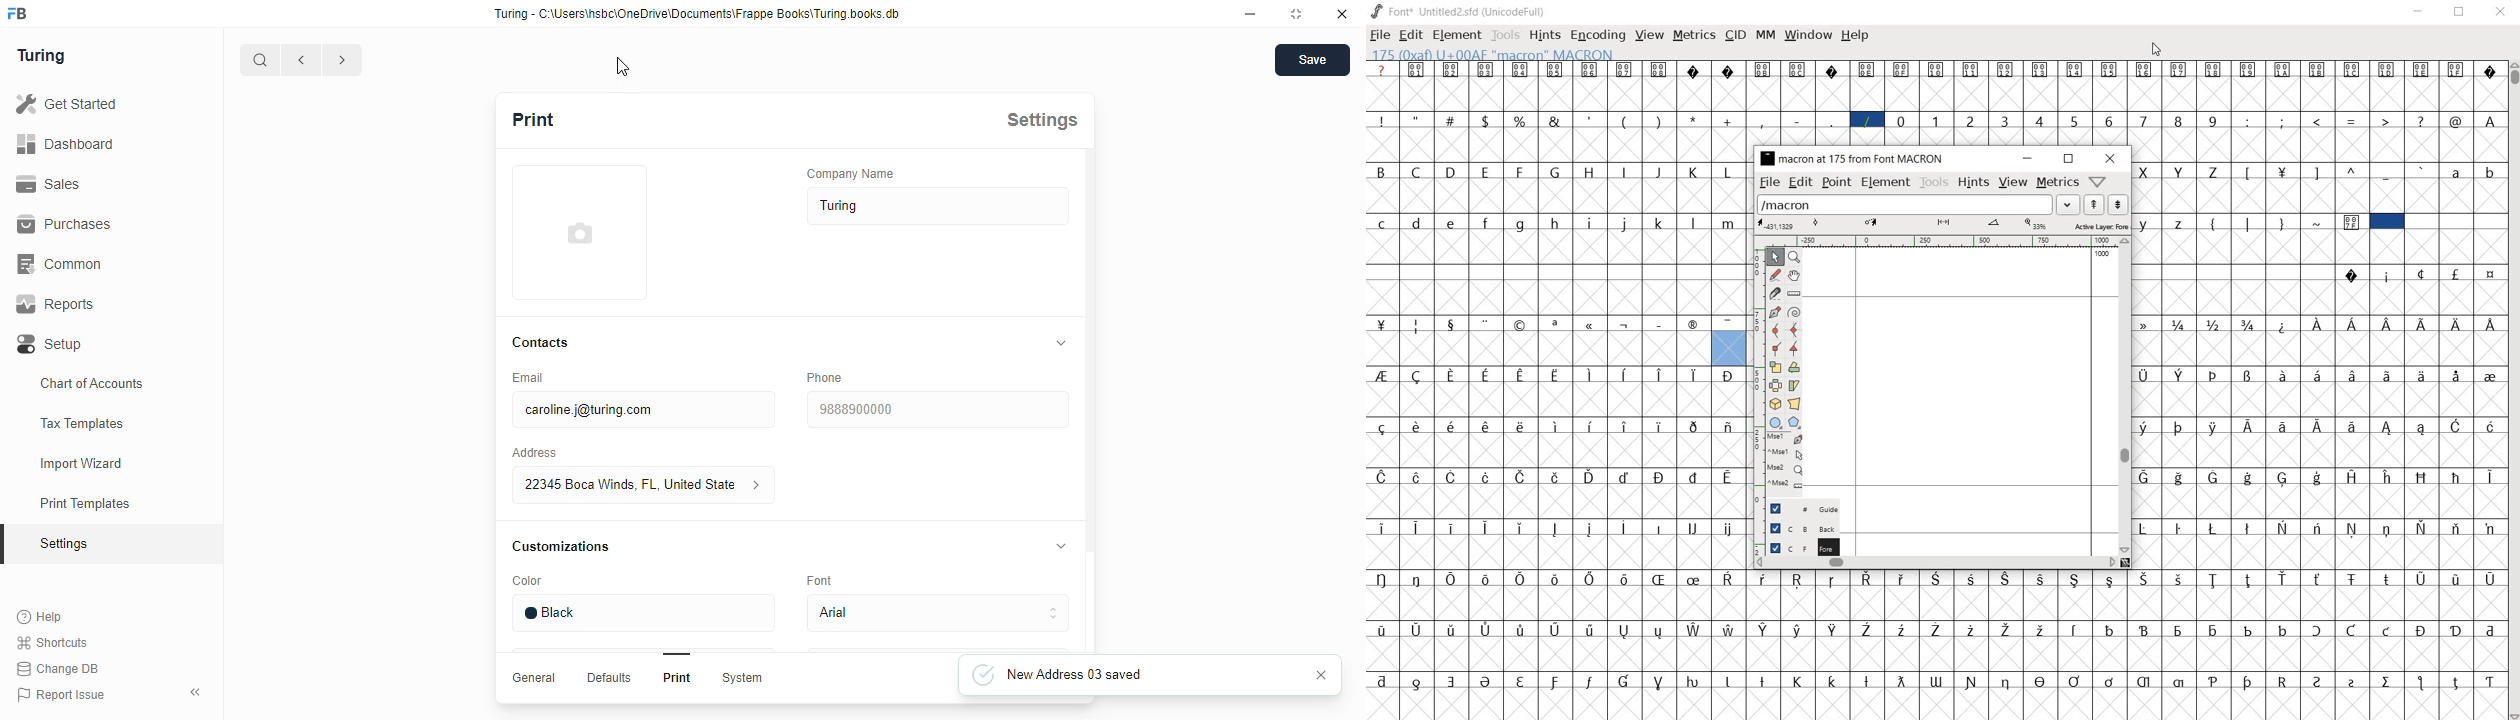 This screenshot has height=728, width=2520. I want to click on Symbol, so click(1626, 427).